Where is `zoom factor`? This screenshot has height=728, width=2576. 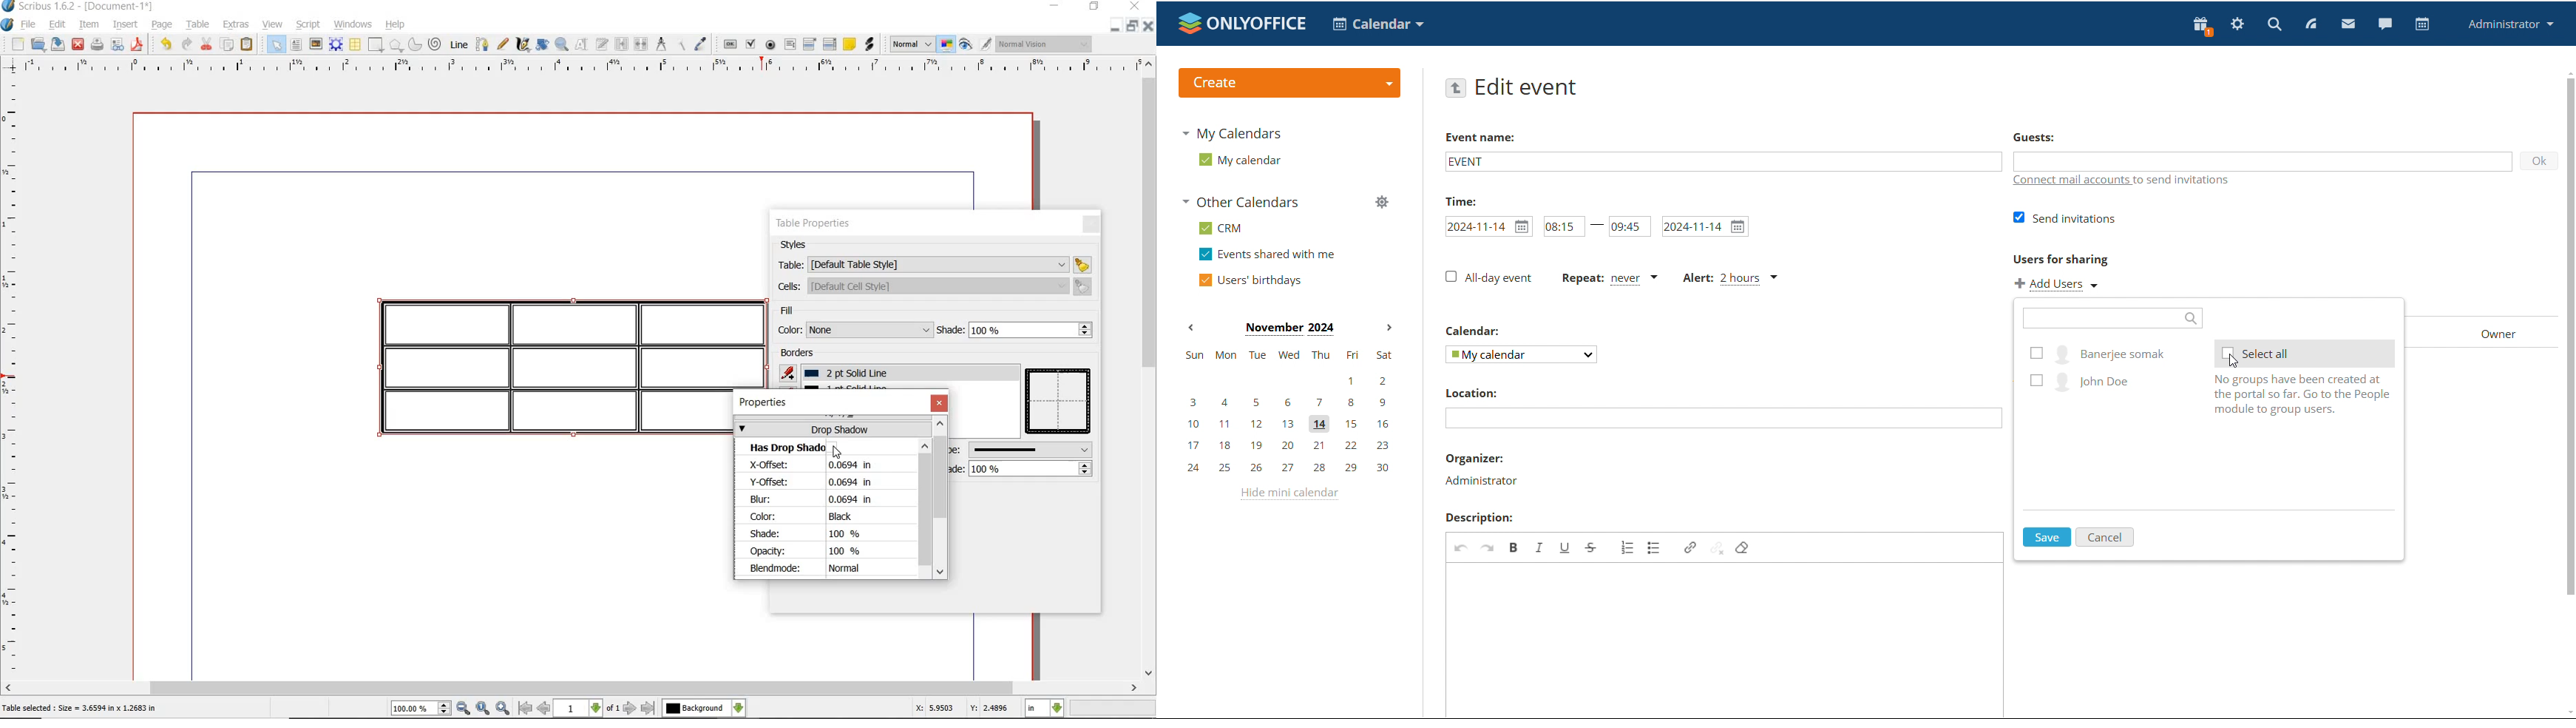
zoom factor is located at coordinates (1112, 709).